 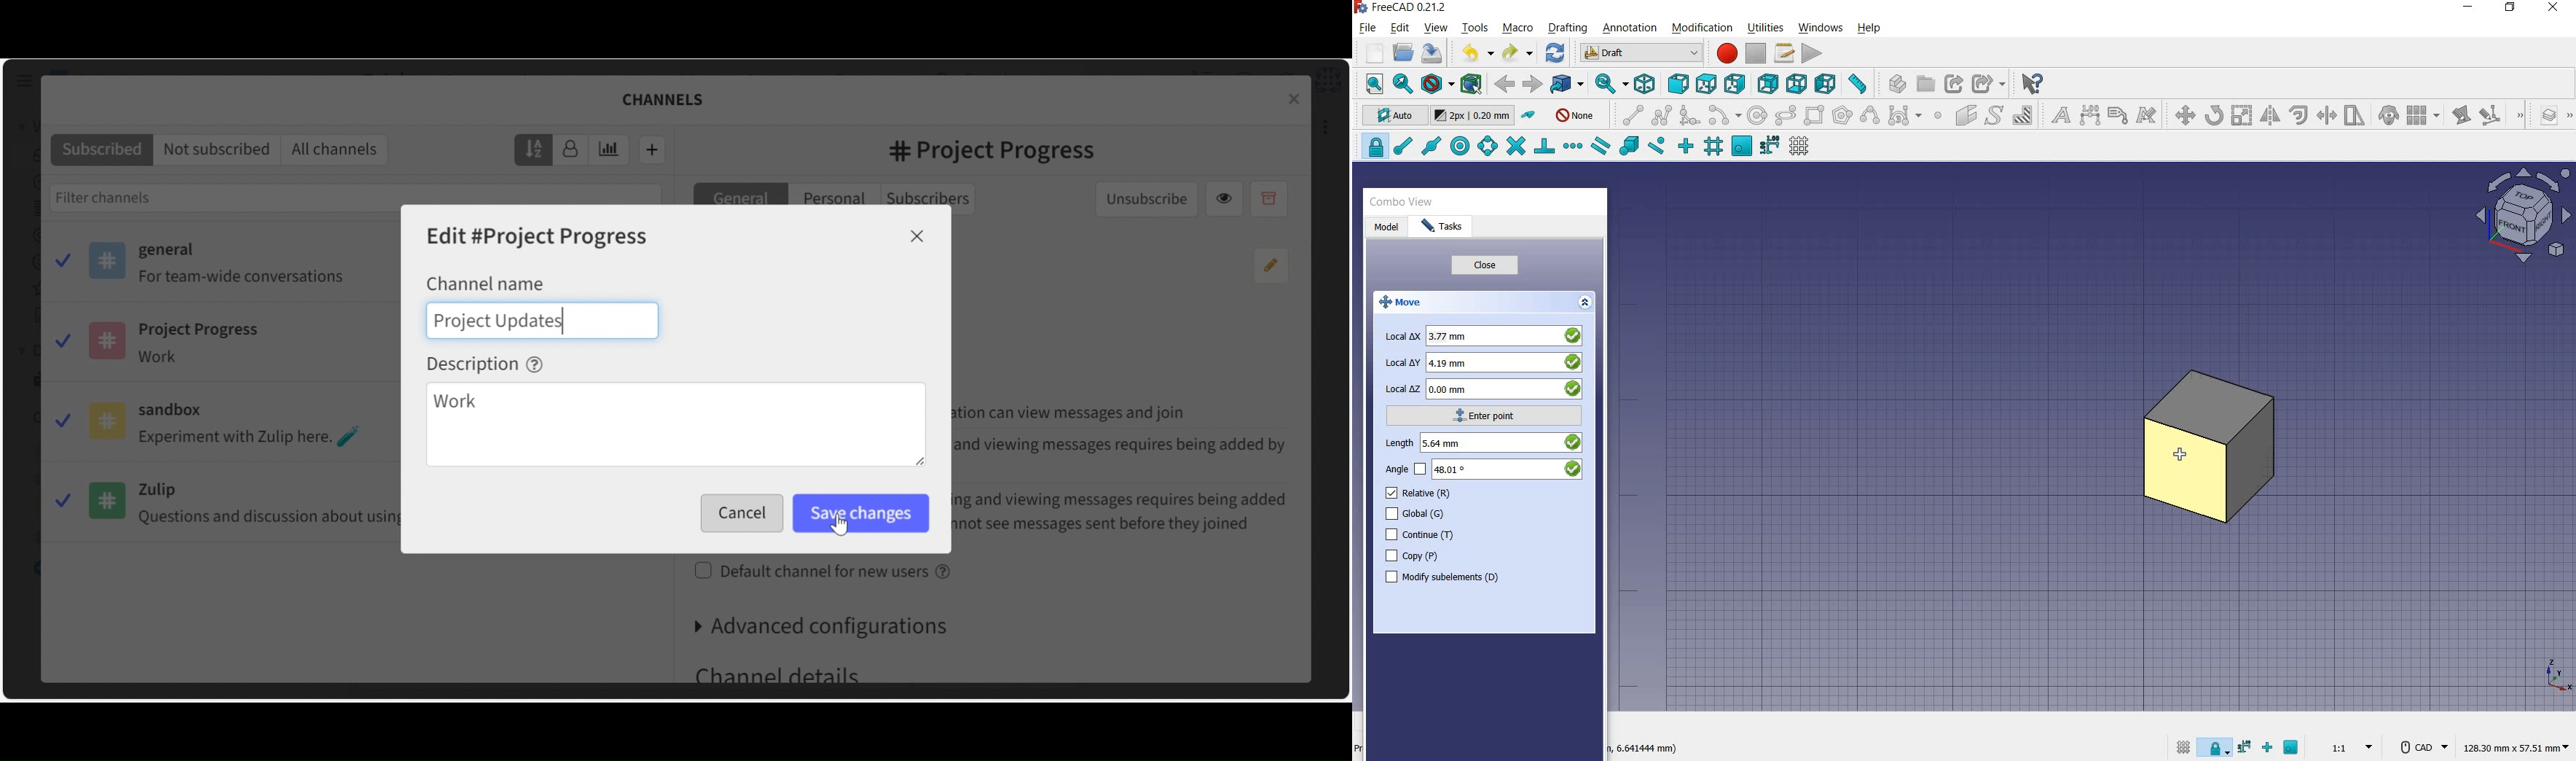 I want to click on stop macro recording, so click(x=1754, y=55).